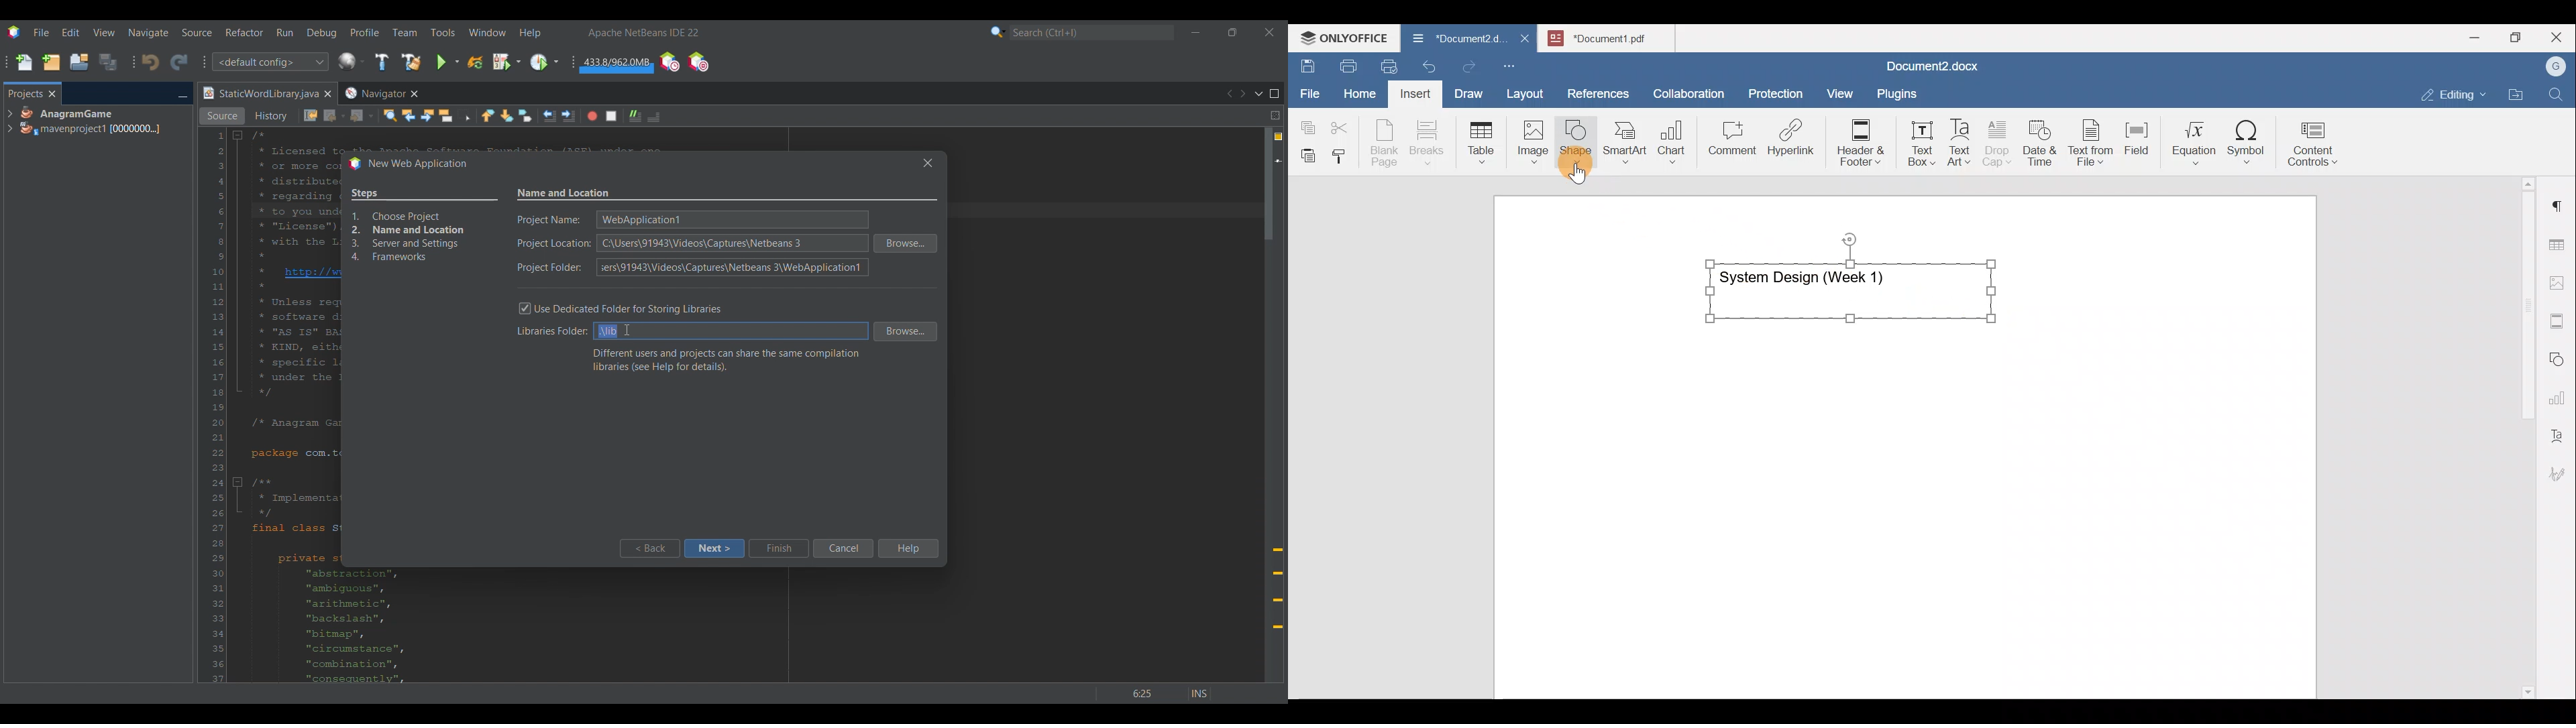 The width and height of the screenshot is (2576, 728). I want to click on Content controls, so click(2315, 148).